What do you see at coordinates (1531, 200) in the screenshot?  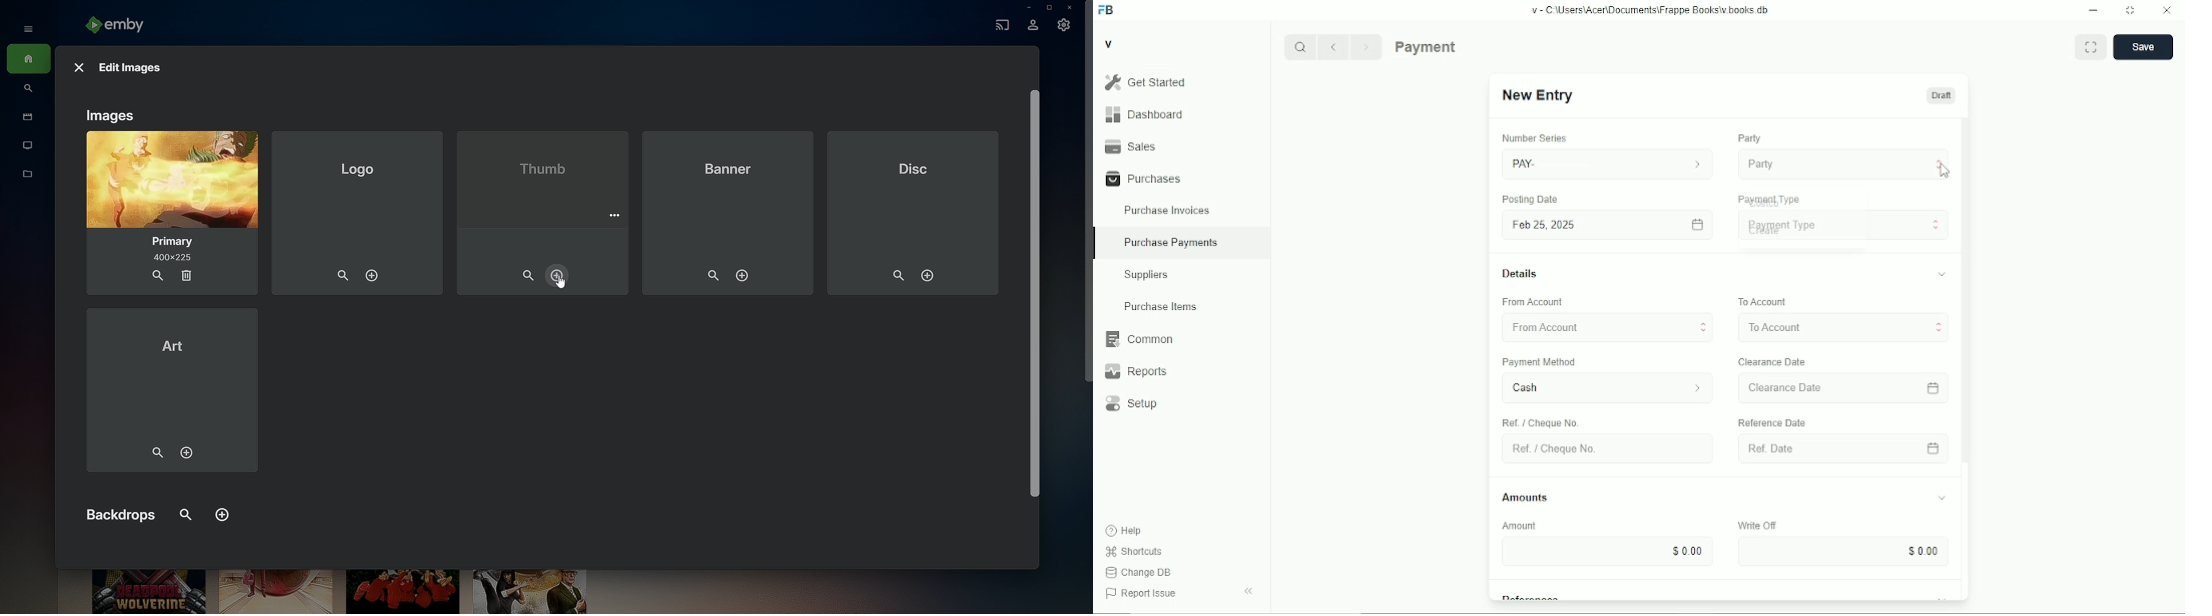 I see `Posting Date` at bounding box center [1531, 200].